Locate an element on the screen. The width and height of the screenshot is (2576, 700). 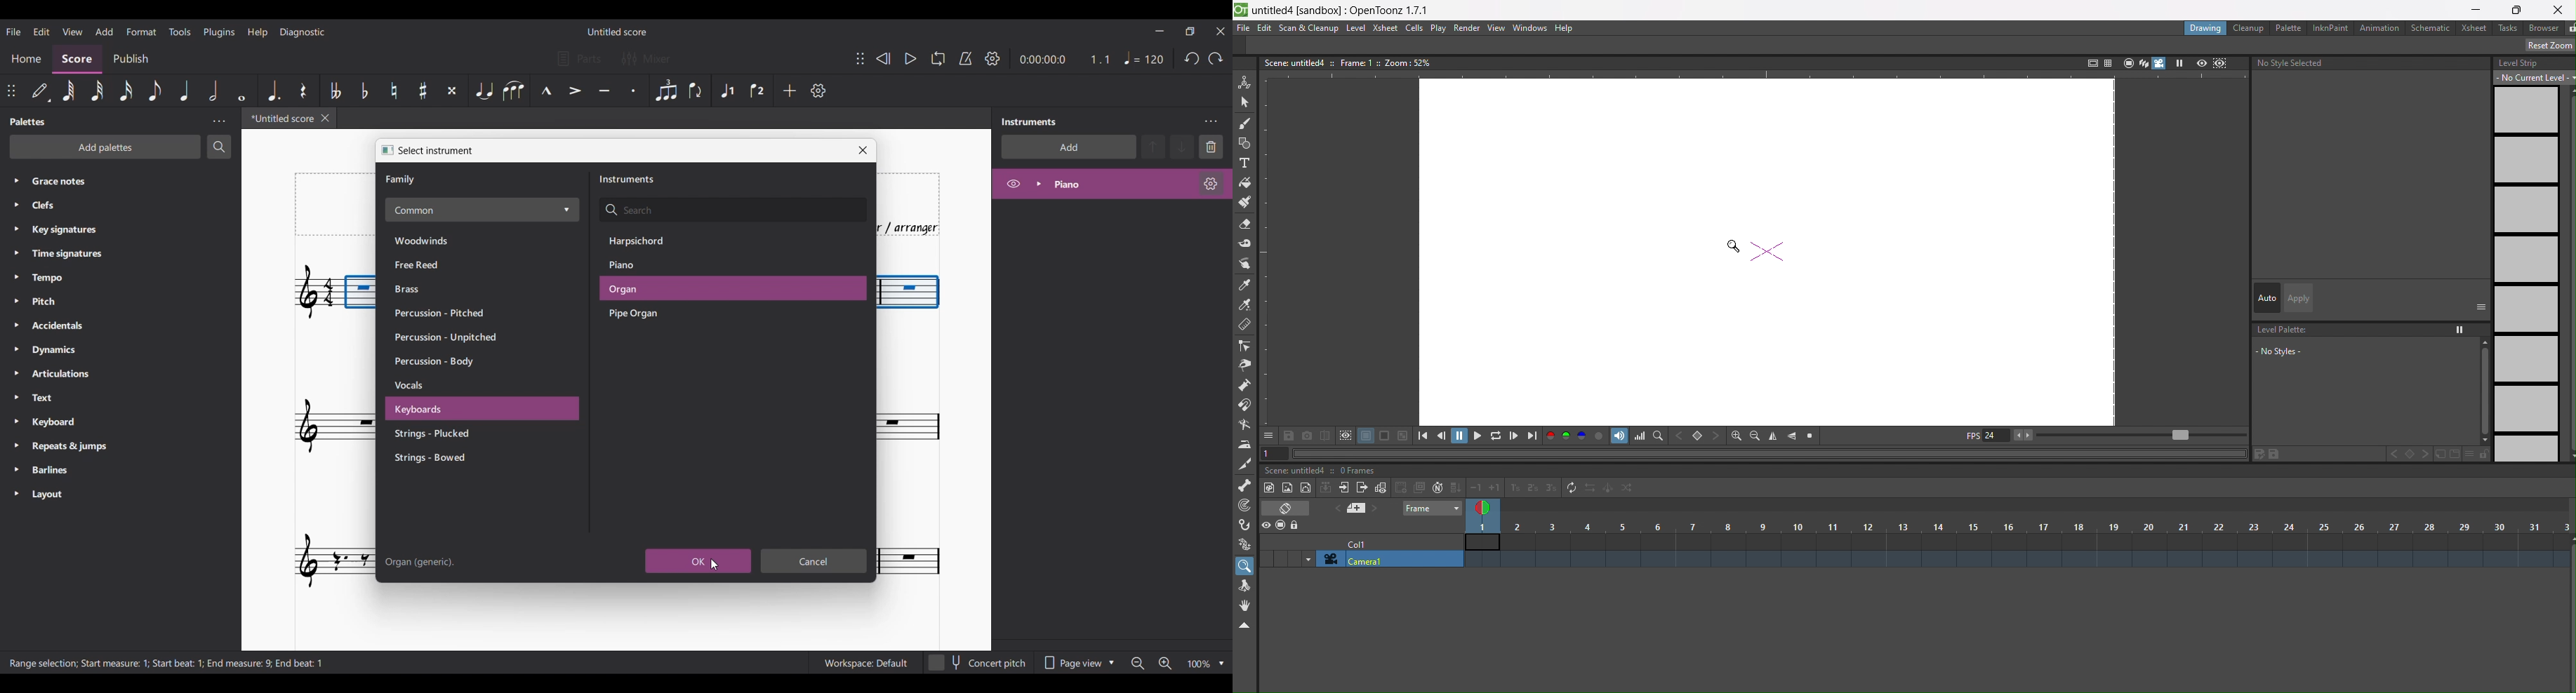
Current instrument is located at coordinates (1119, 184).